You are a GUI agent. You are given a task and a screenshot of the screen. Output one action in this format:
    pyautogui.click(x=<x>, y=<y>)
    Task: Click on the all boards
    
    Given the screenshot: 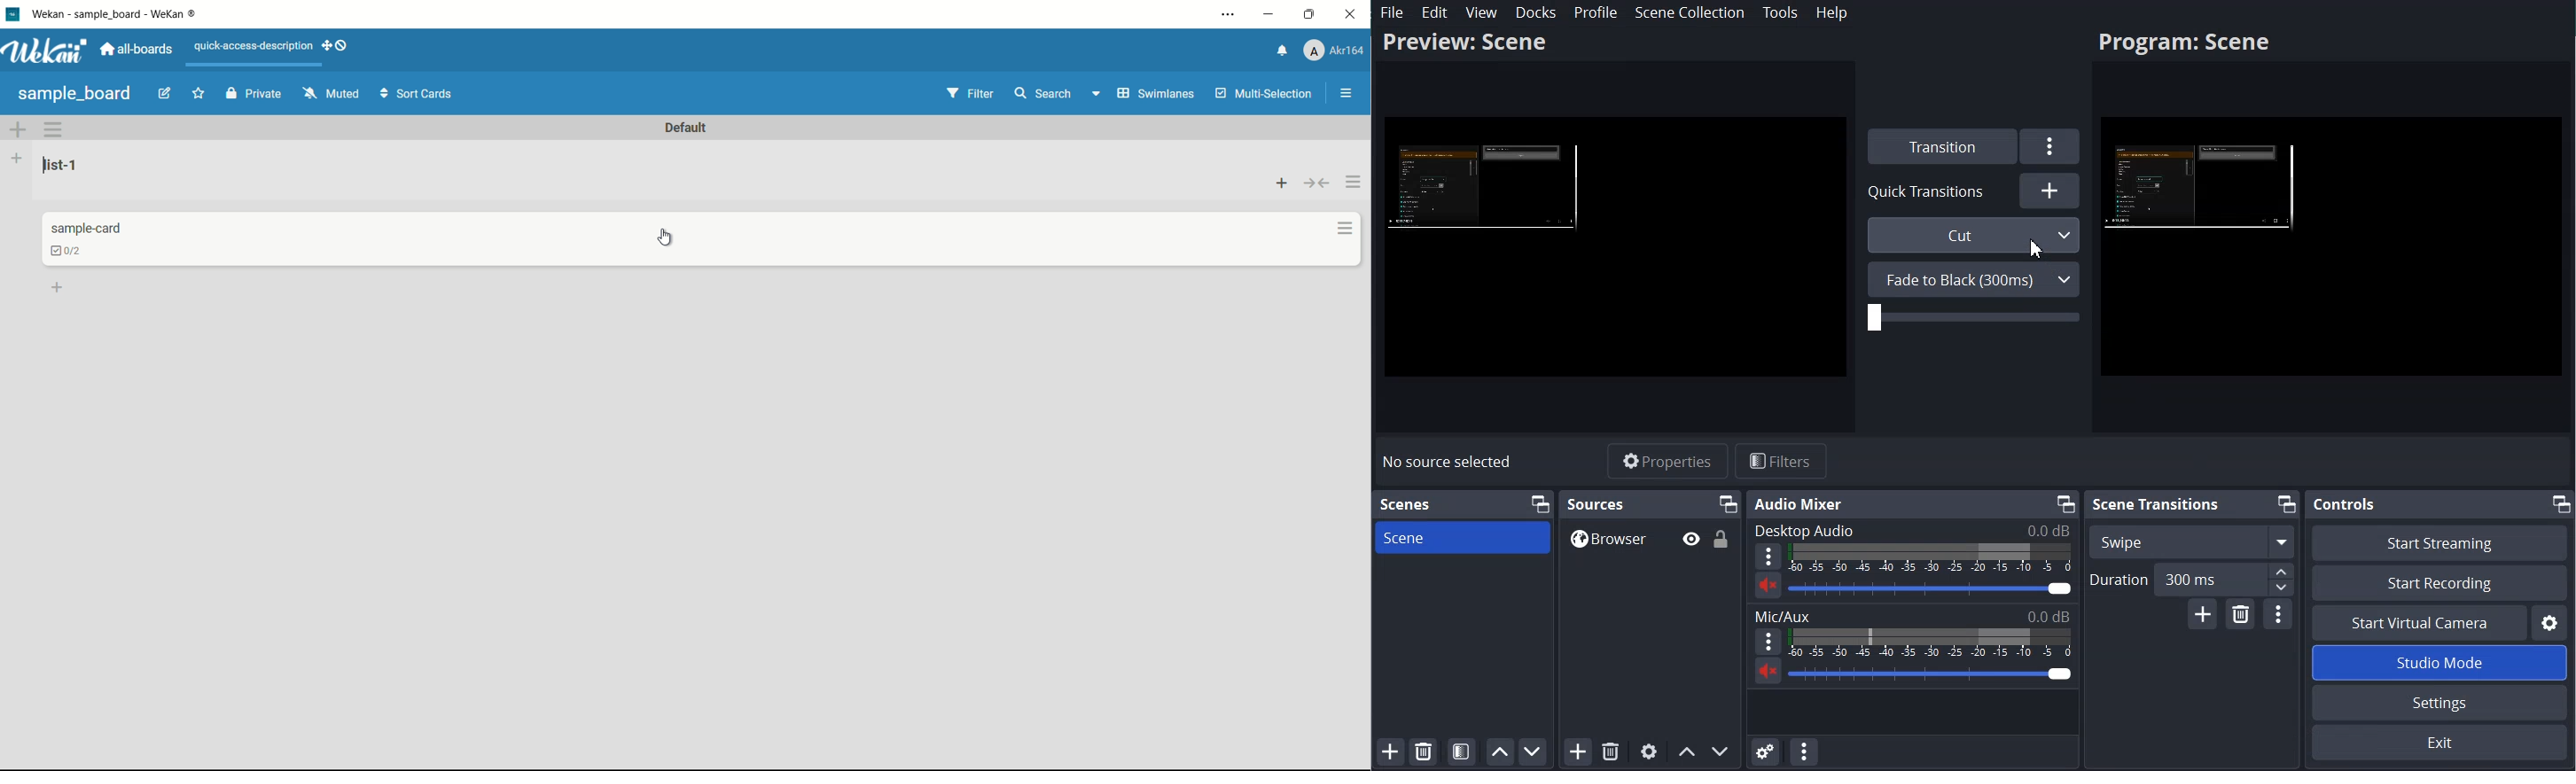 What is the action you would take?
    pyautogui.click(x=140, y=49)
    